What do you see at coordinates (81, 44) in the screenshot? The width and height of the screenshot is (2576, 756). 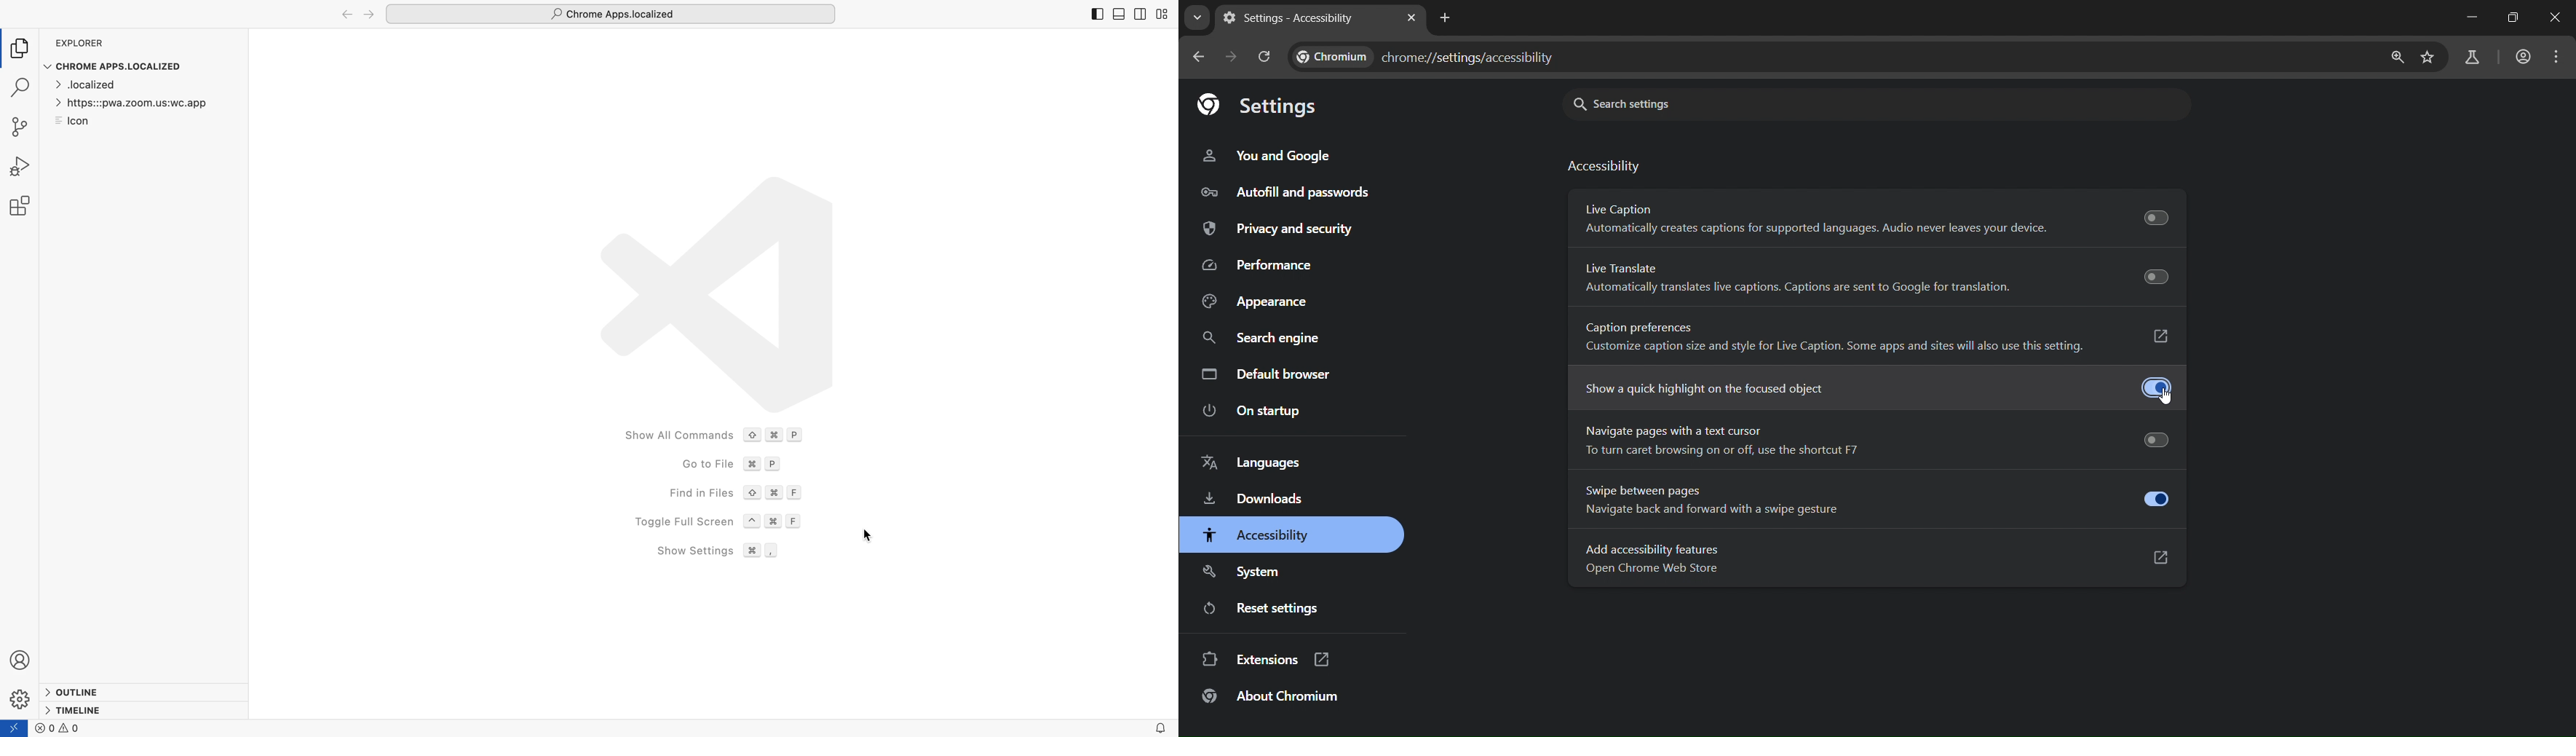 I see `explorer` at bounding box center [81, 44].